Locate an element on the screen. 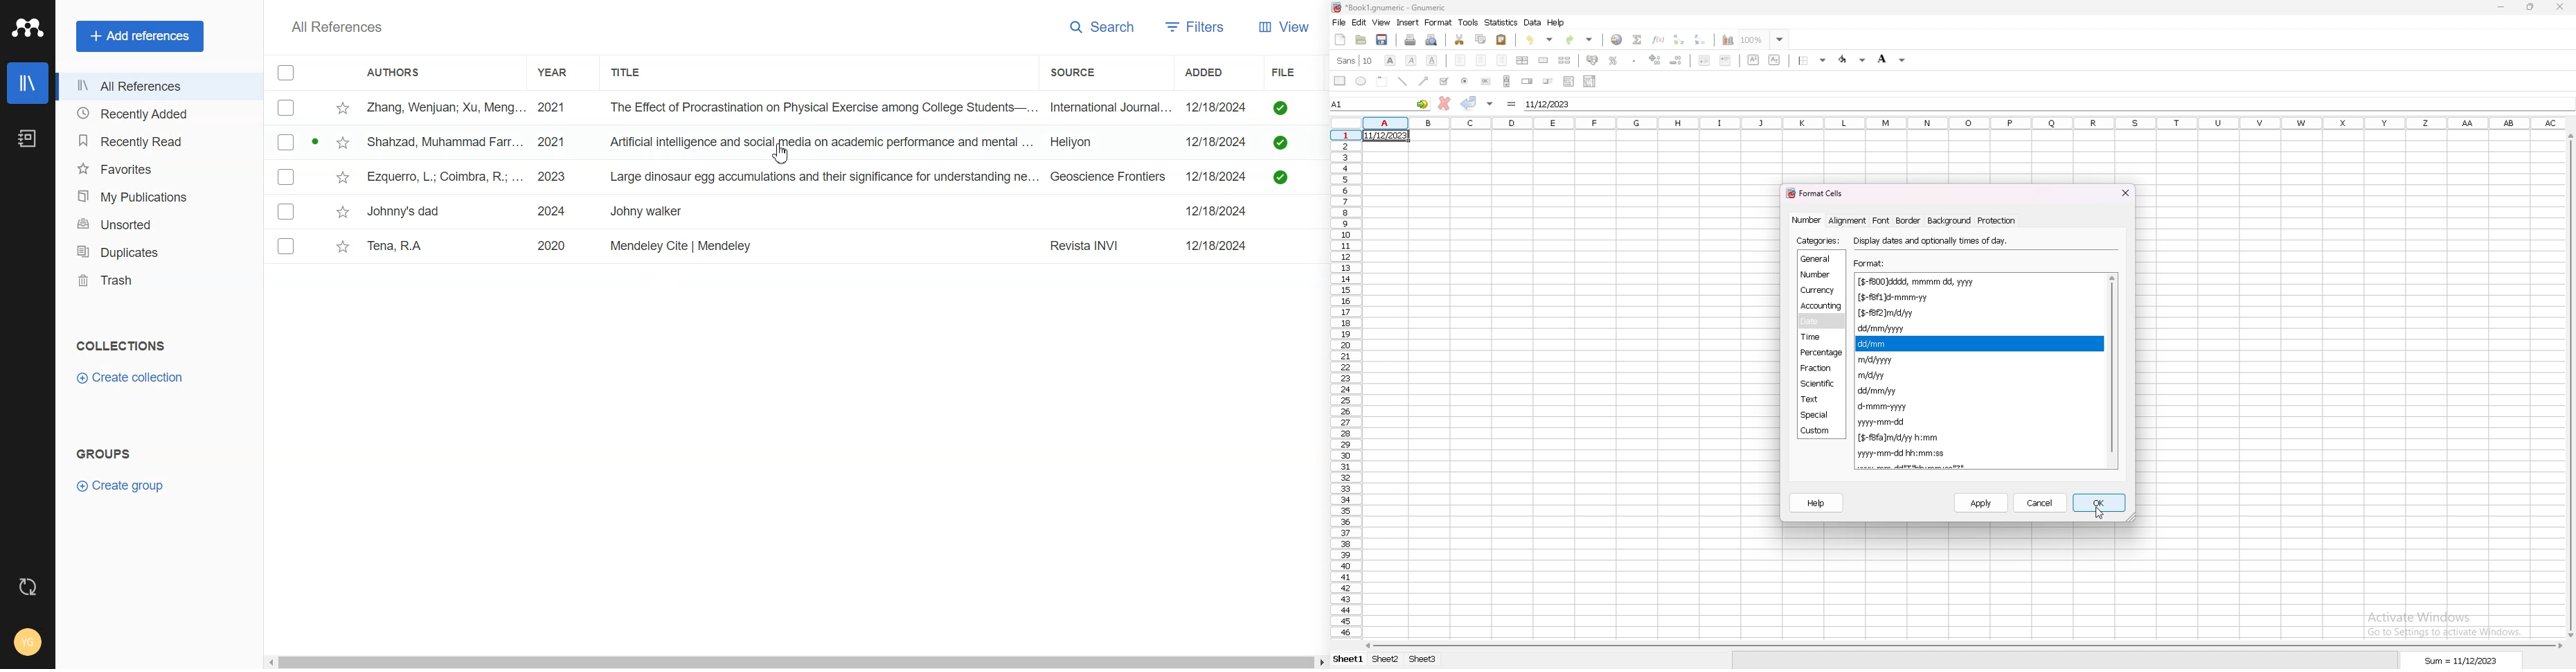 This screenshot has width=2576, height=672. categories is located at coordinates (1819, 241).